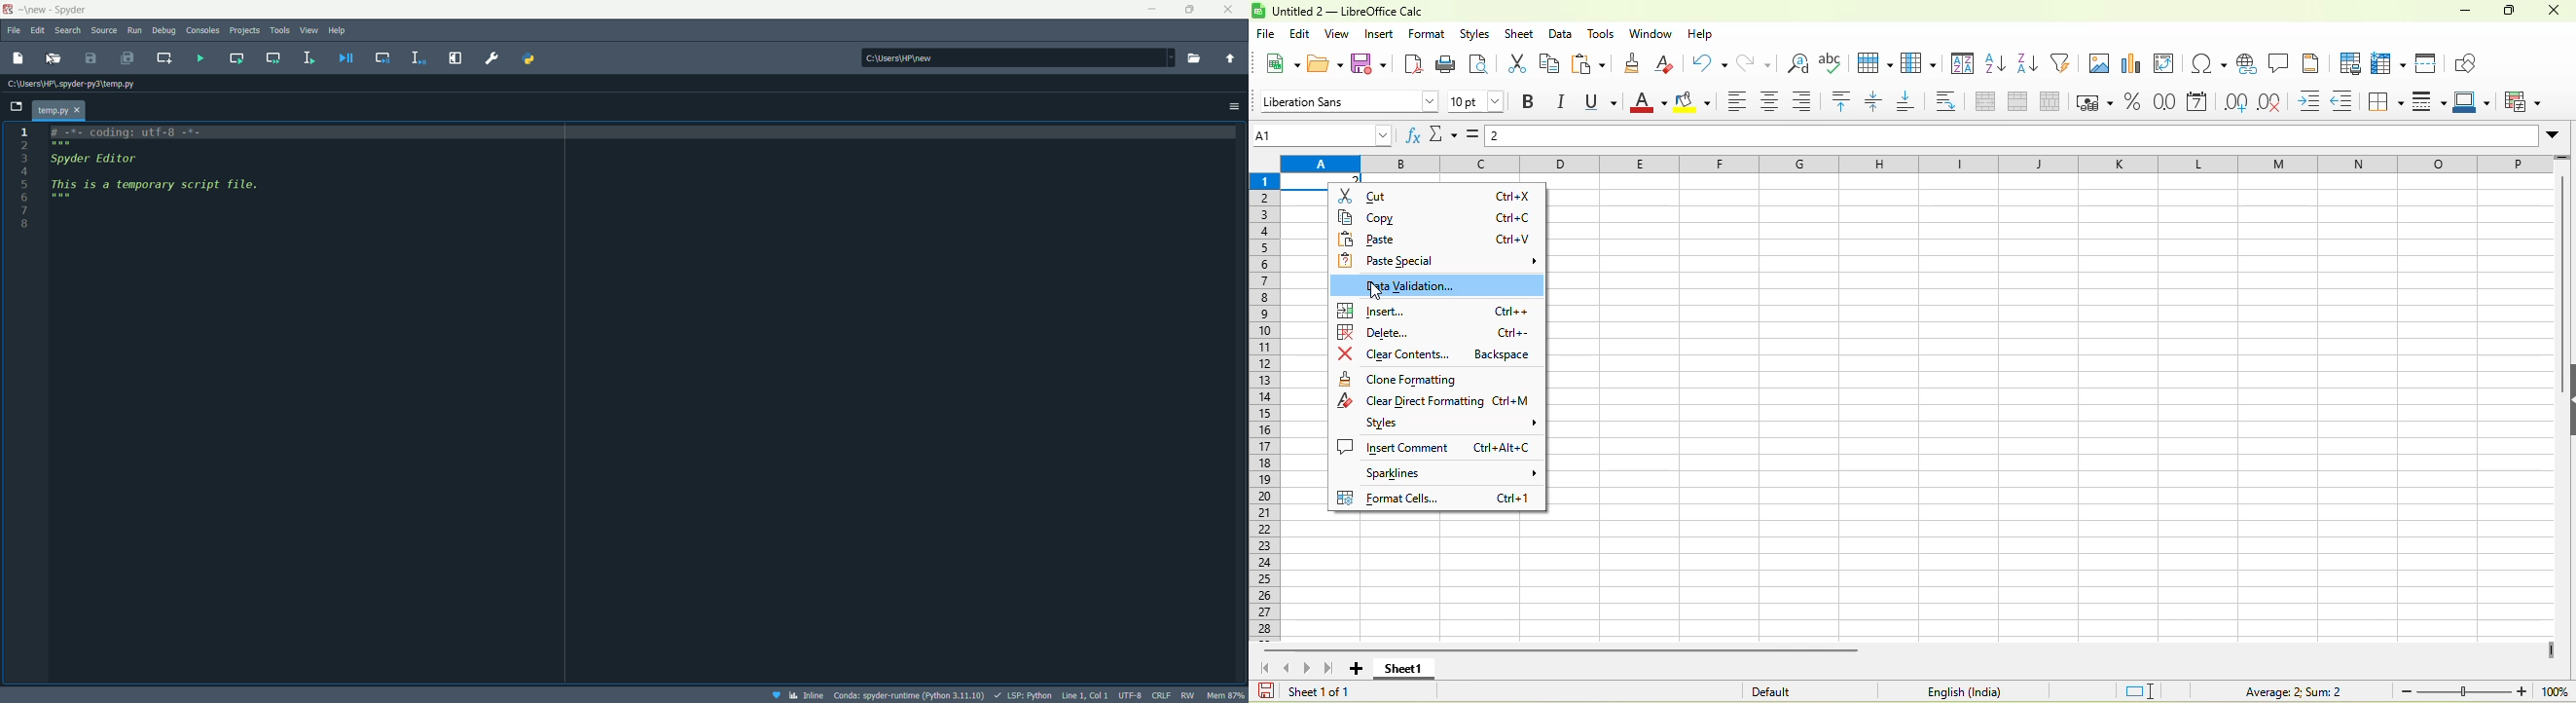 The width and height of the screenshot is (2576, 728). What do you see at coordinates (1737, 103) in the screenshot?
I see `align left` at bounding box center [1737, 103].